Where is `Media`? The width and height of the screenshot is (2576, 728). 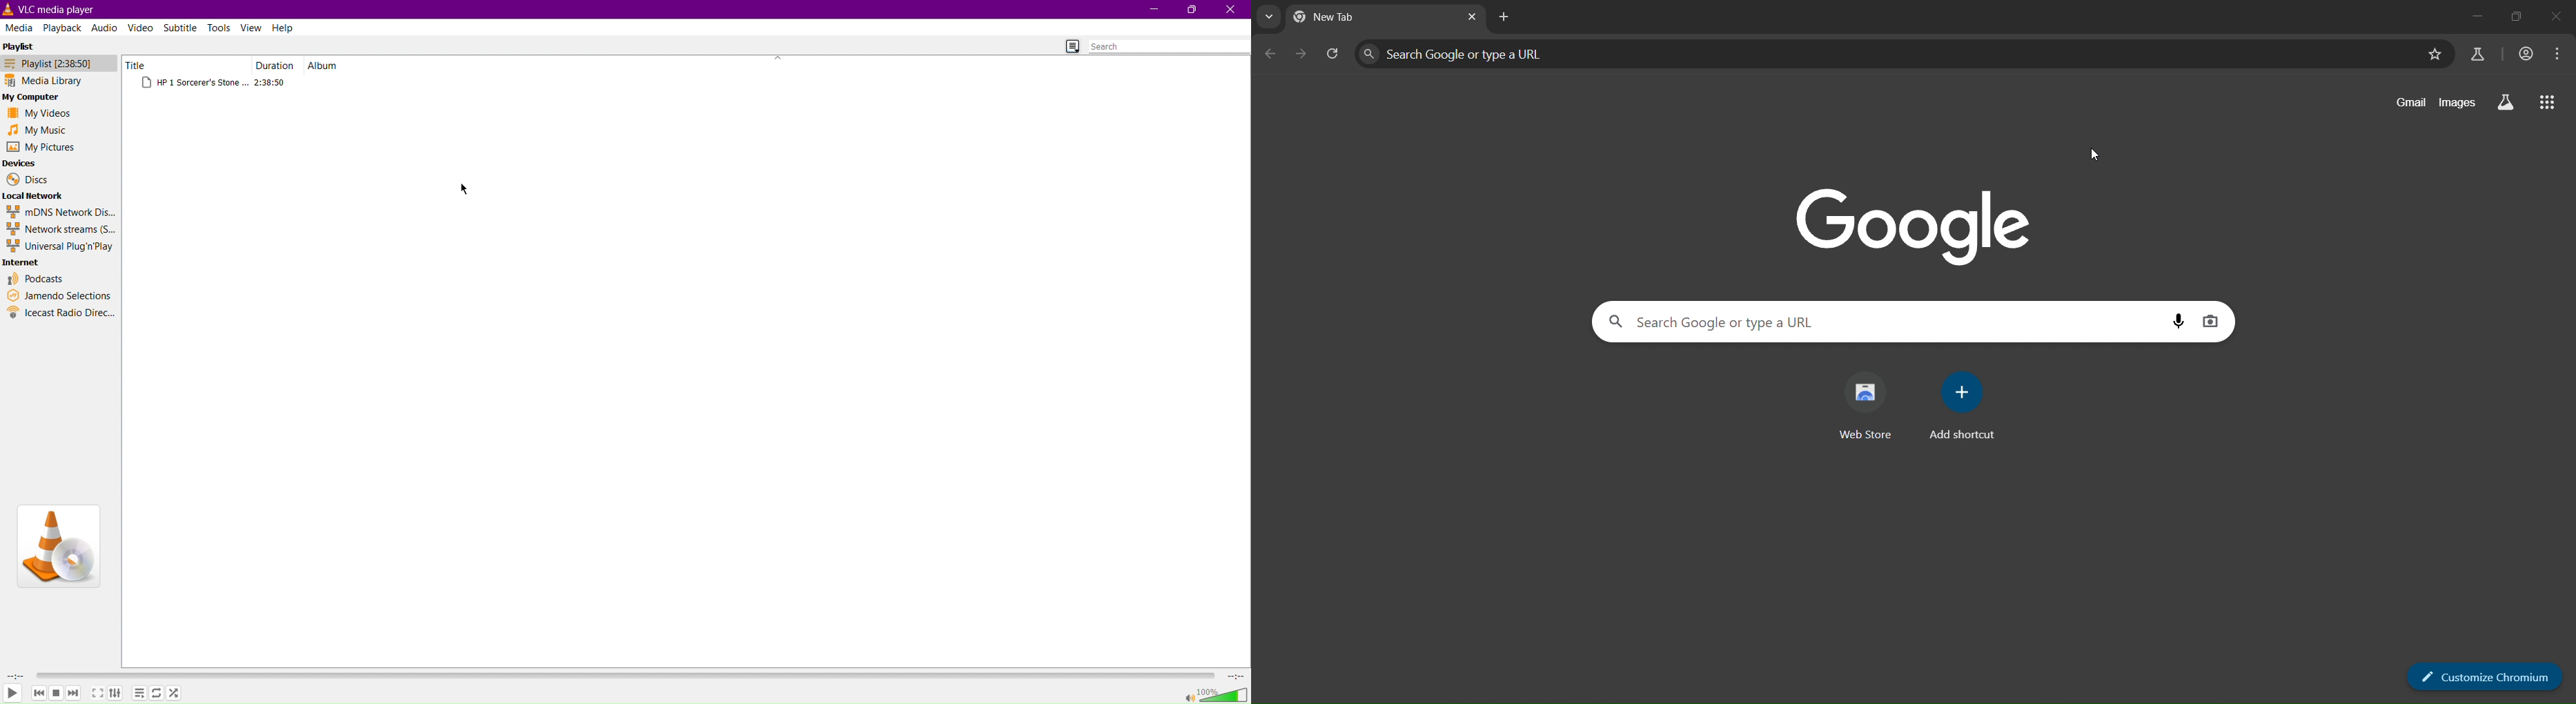 Media is located at coordinates (20, 27).